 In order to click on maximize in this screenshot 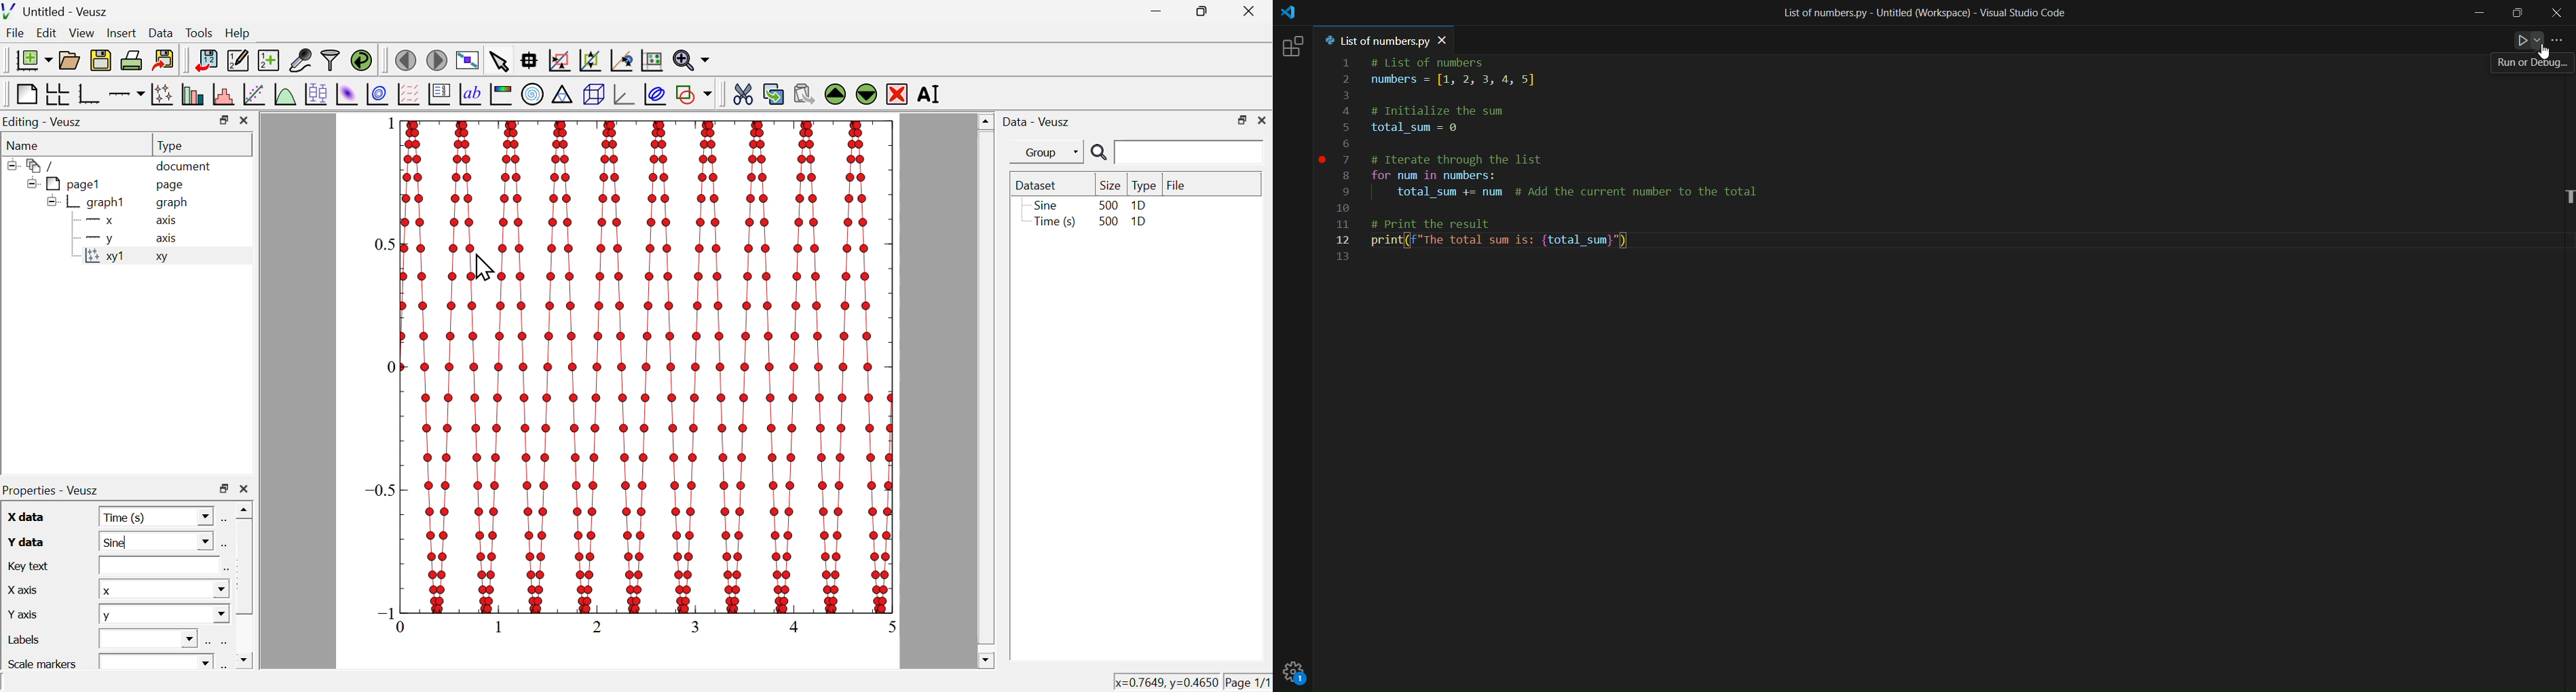, I will do `click(1240, 119)`.